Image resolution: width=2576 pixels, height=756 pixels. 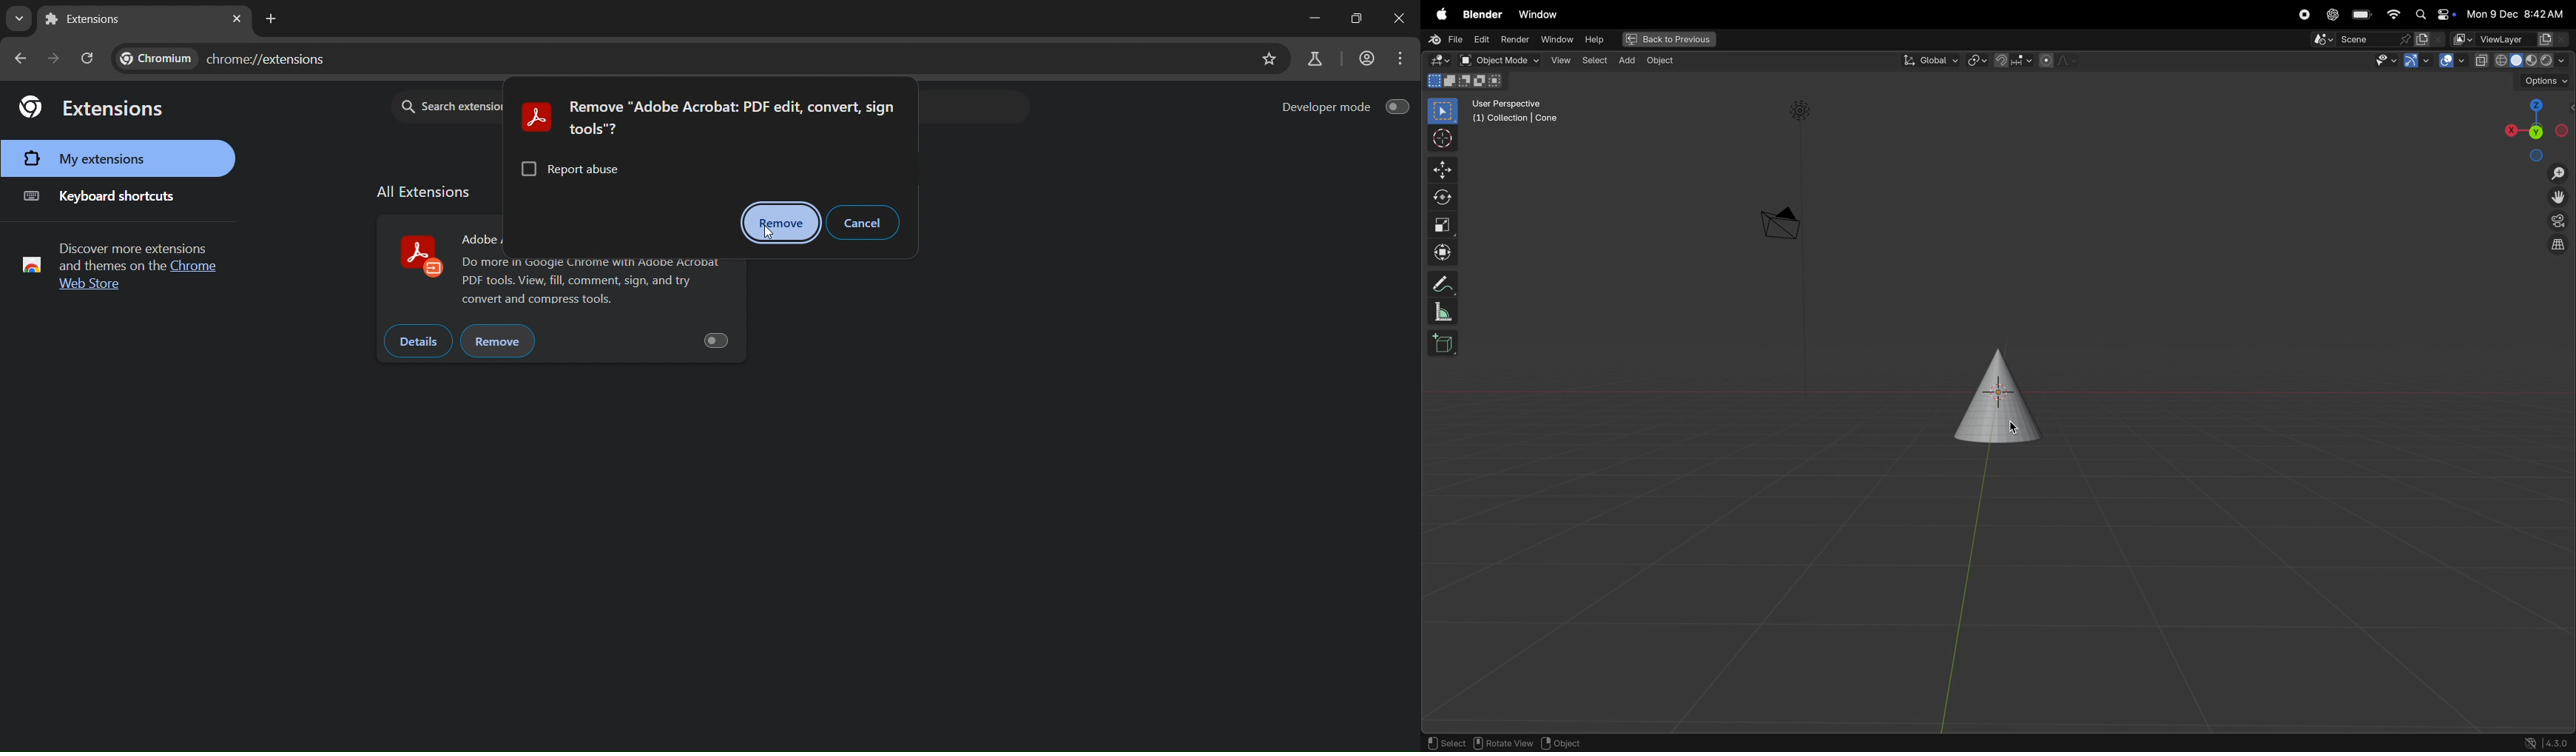 I want to click on adobe acrobat logo, so click(x=417, y=258).